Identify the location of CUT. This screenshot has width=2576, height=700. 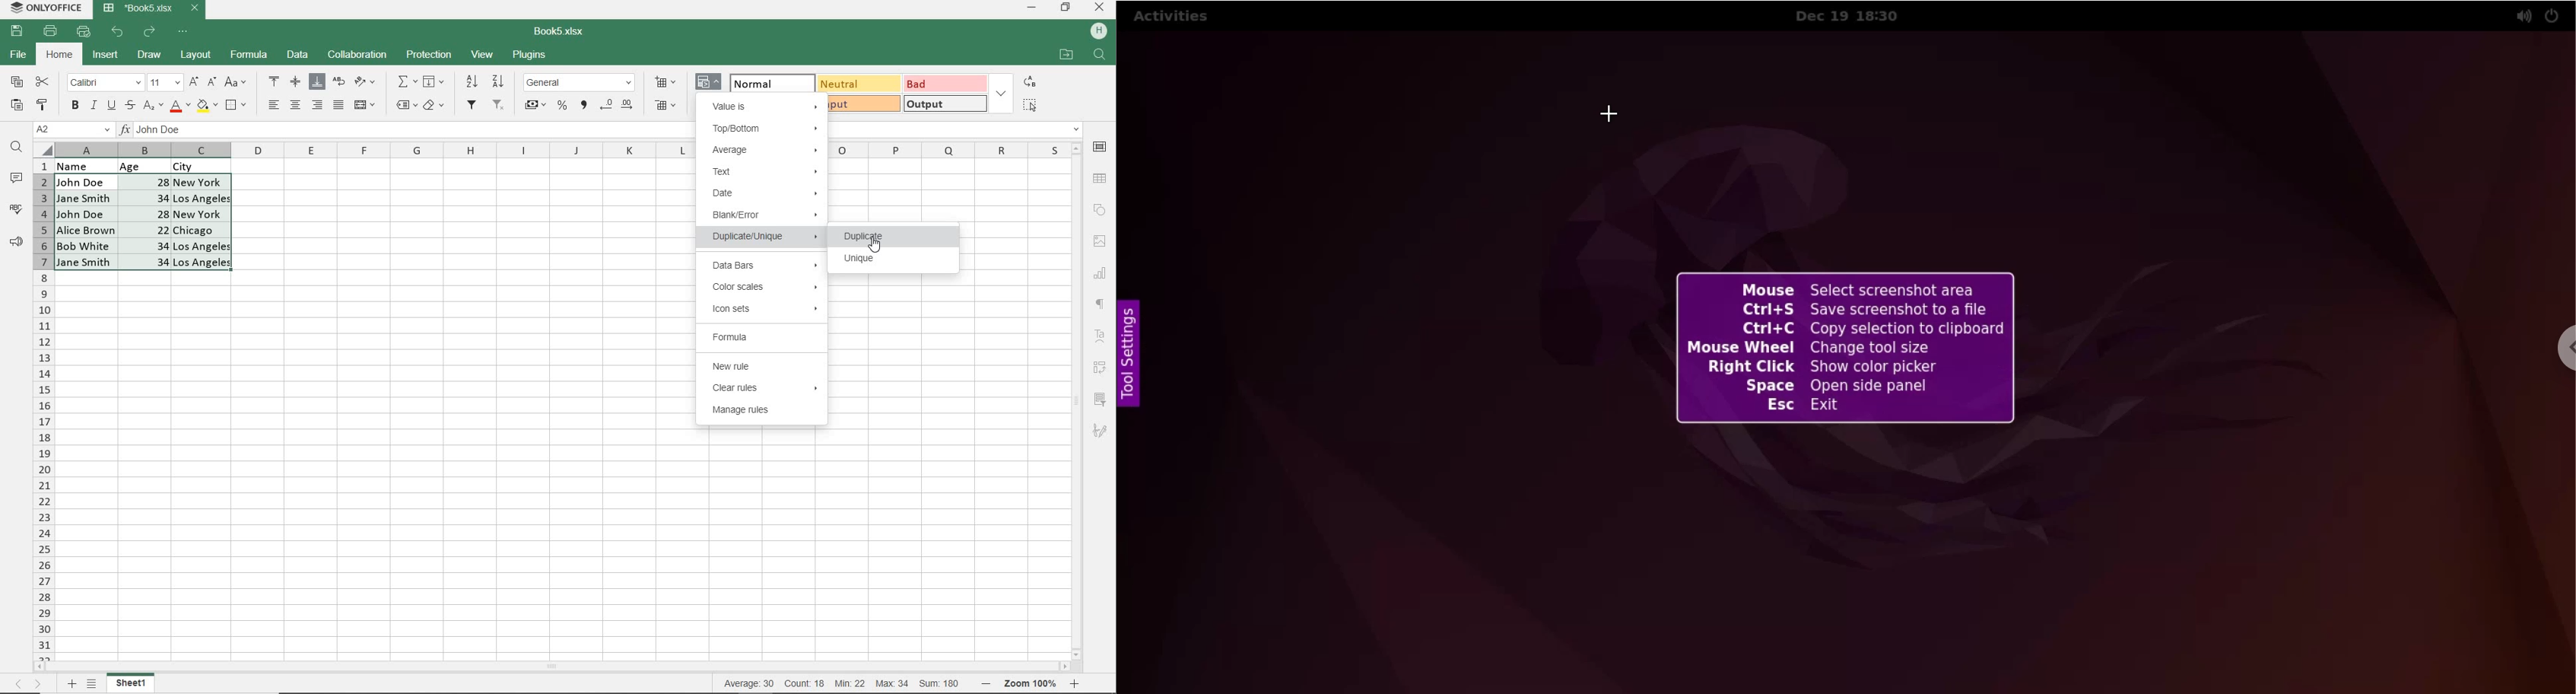
(43, 82).